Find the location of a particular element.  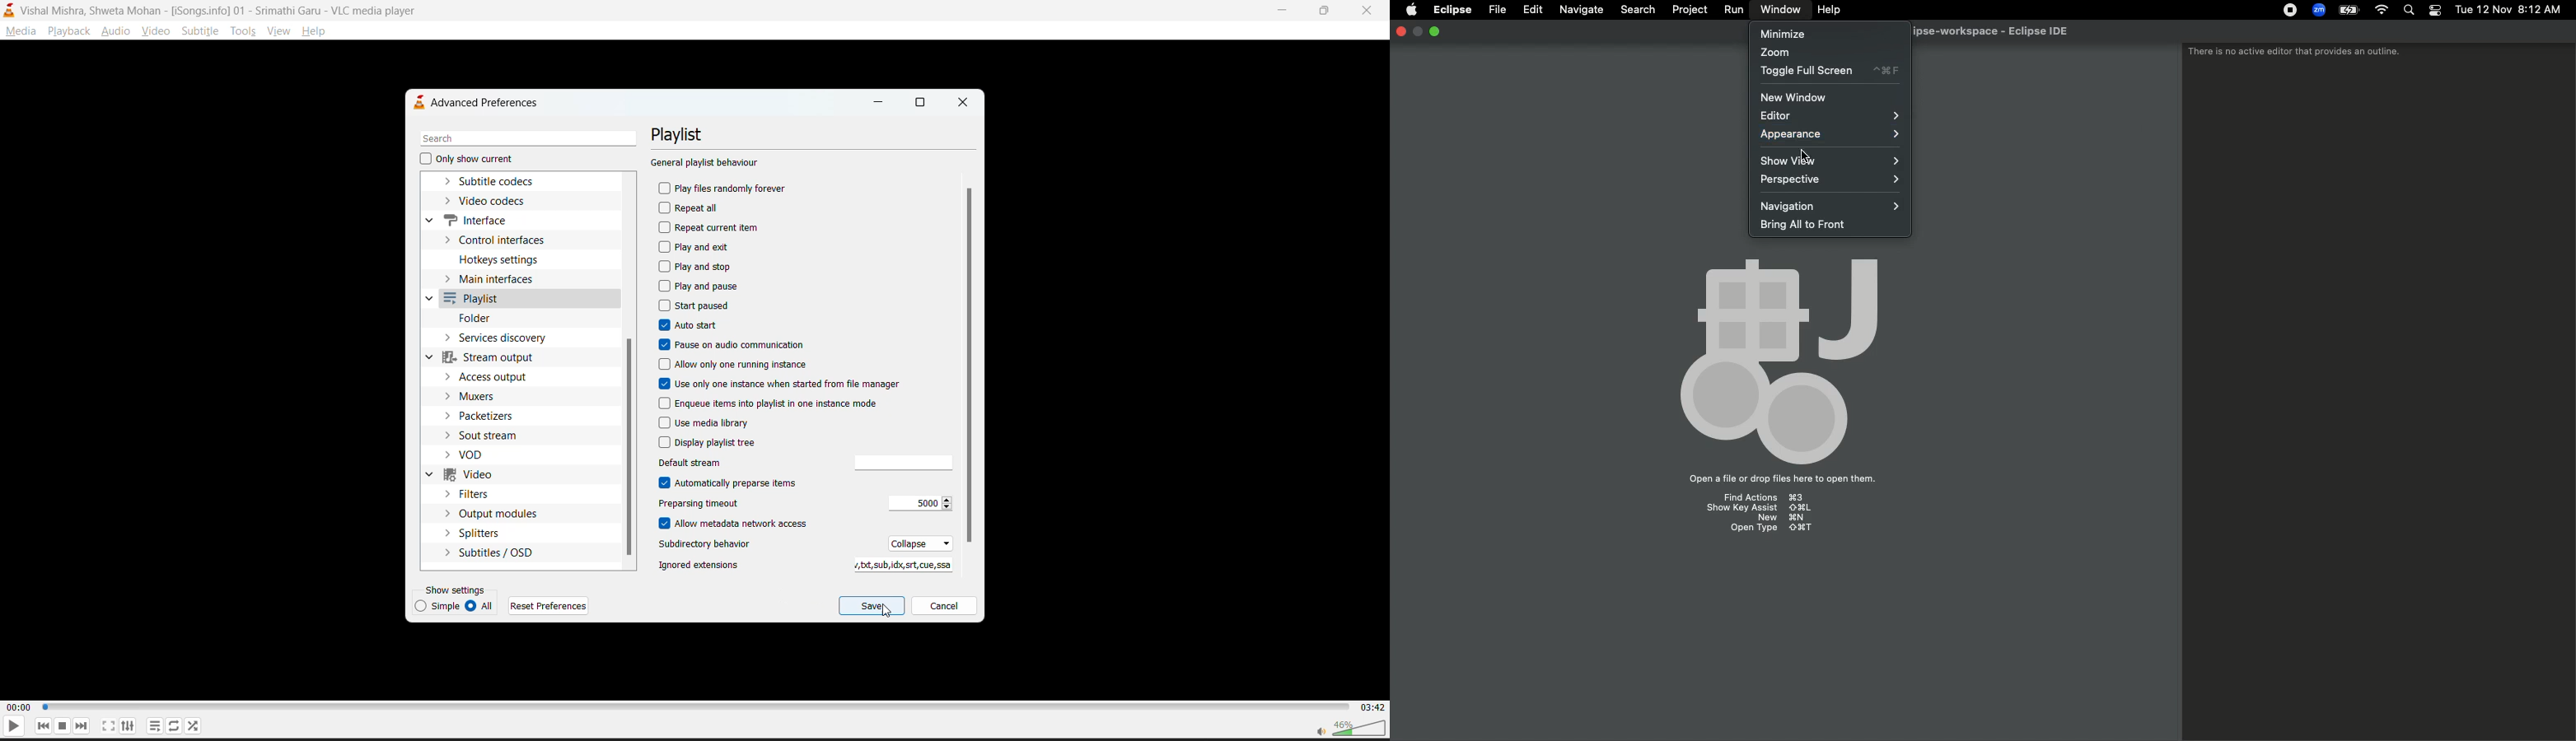

play and exit is located at coordinates (694, 247).